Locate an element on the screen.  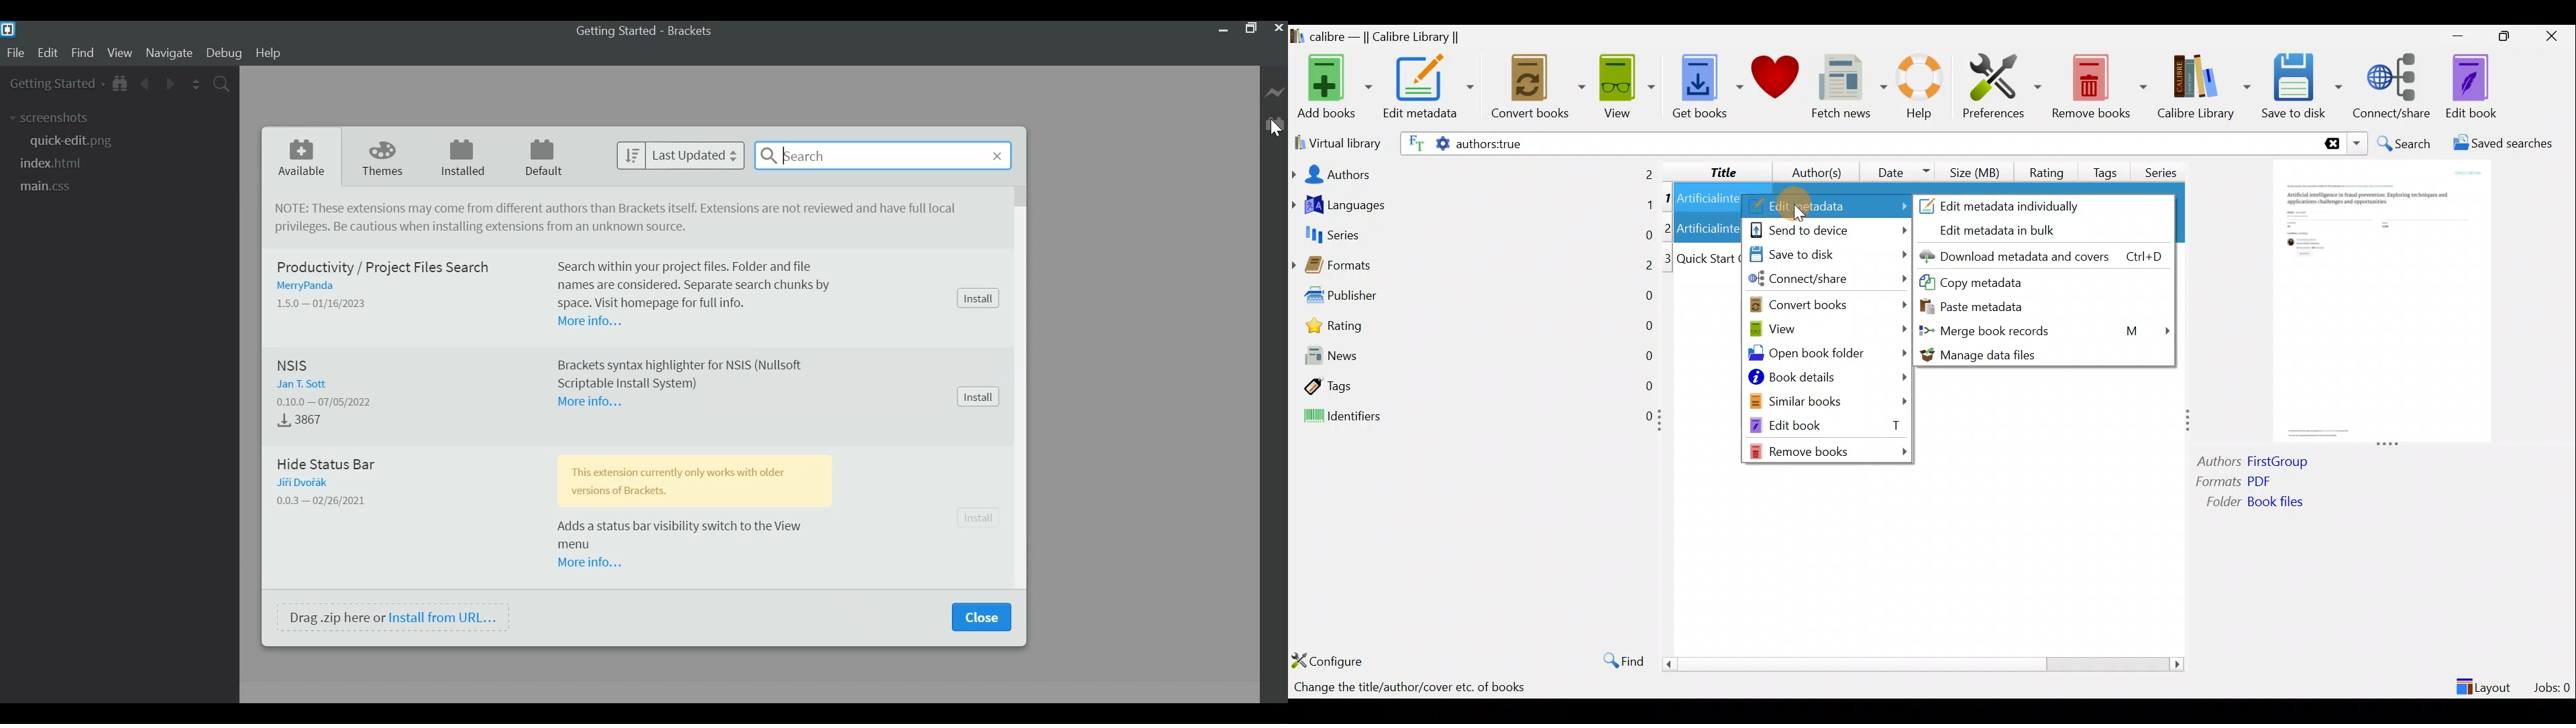
Tags is located at coordinates (2108, 167).